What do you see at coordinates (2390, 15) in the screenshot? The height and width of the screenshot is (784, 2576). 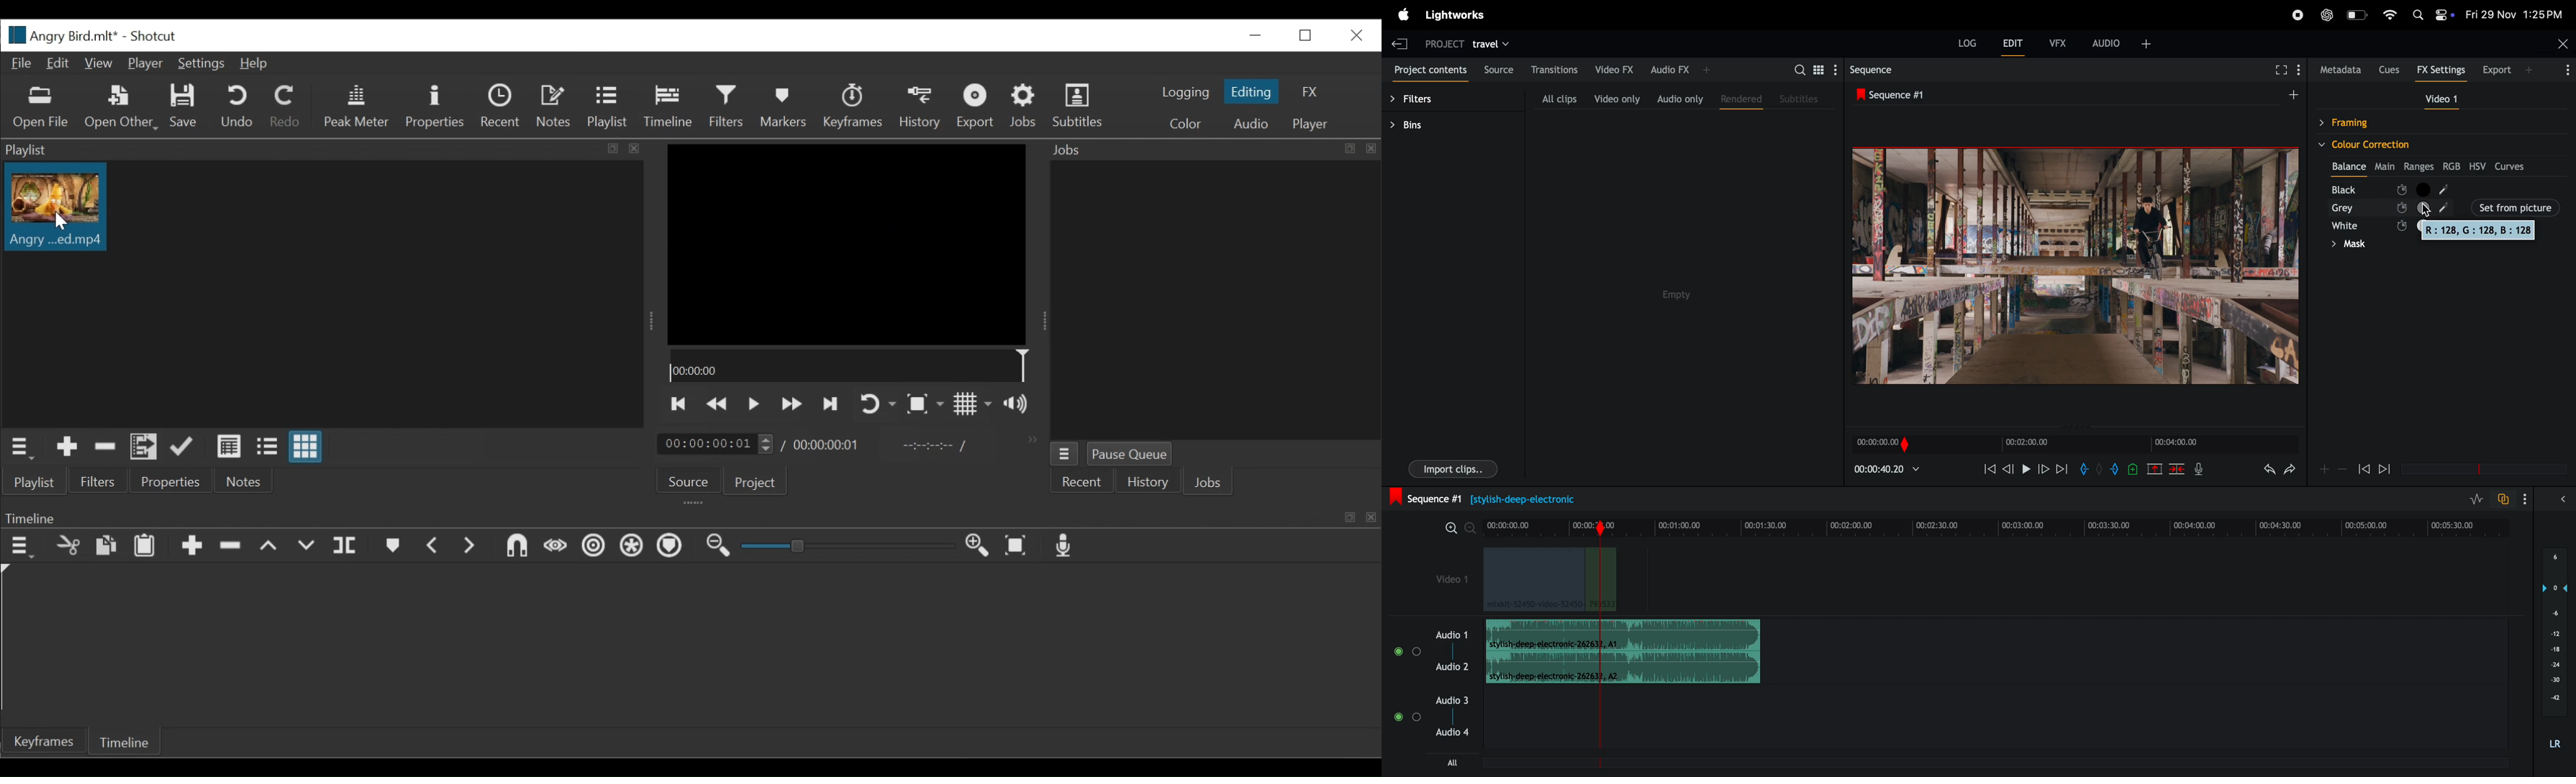 I see `wifi` at bounding box center [2390, 15].